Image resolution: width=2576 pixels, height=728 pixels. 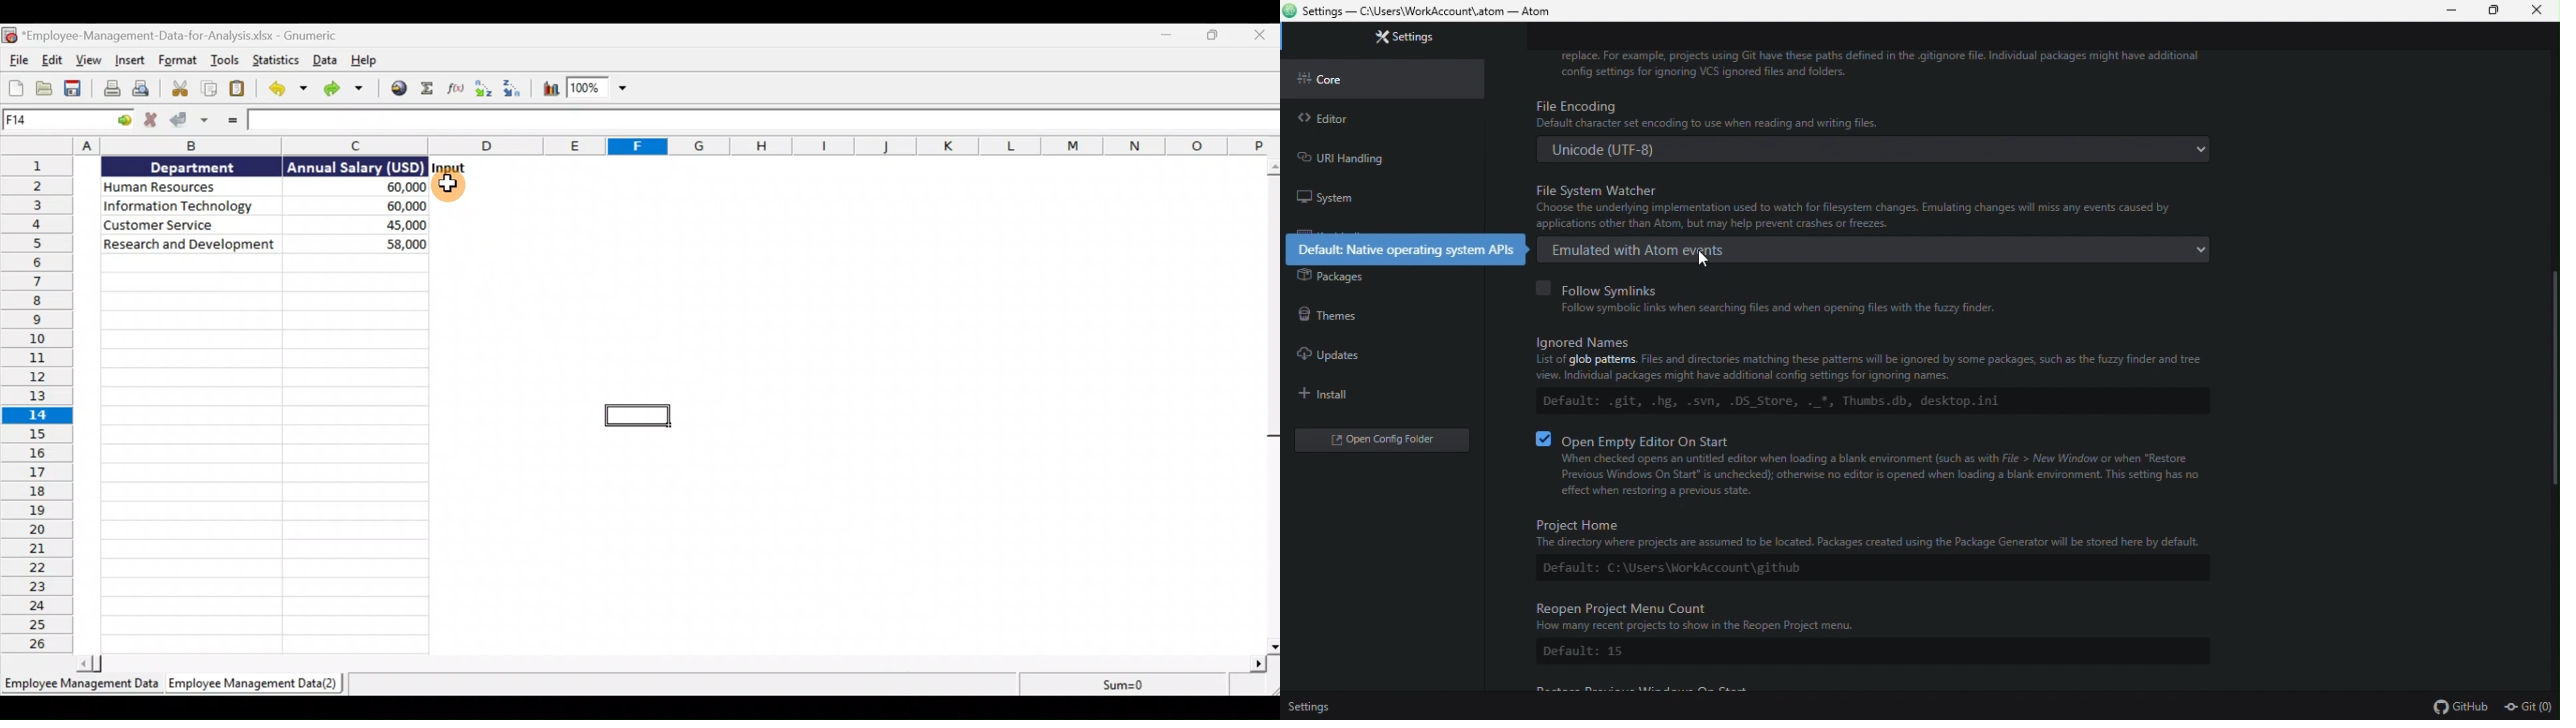 What do you see at coordinates (79, 683) in the screenshot?
I see `Sheet 1` at bounding box center [79, 683].